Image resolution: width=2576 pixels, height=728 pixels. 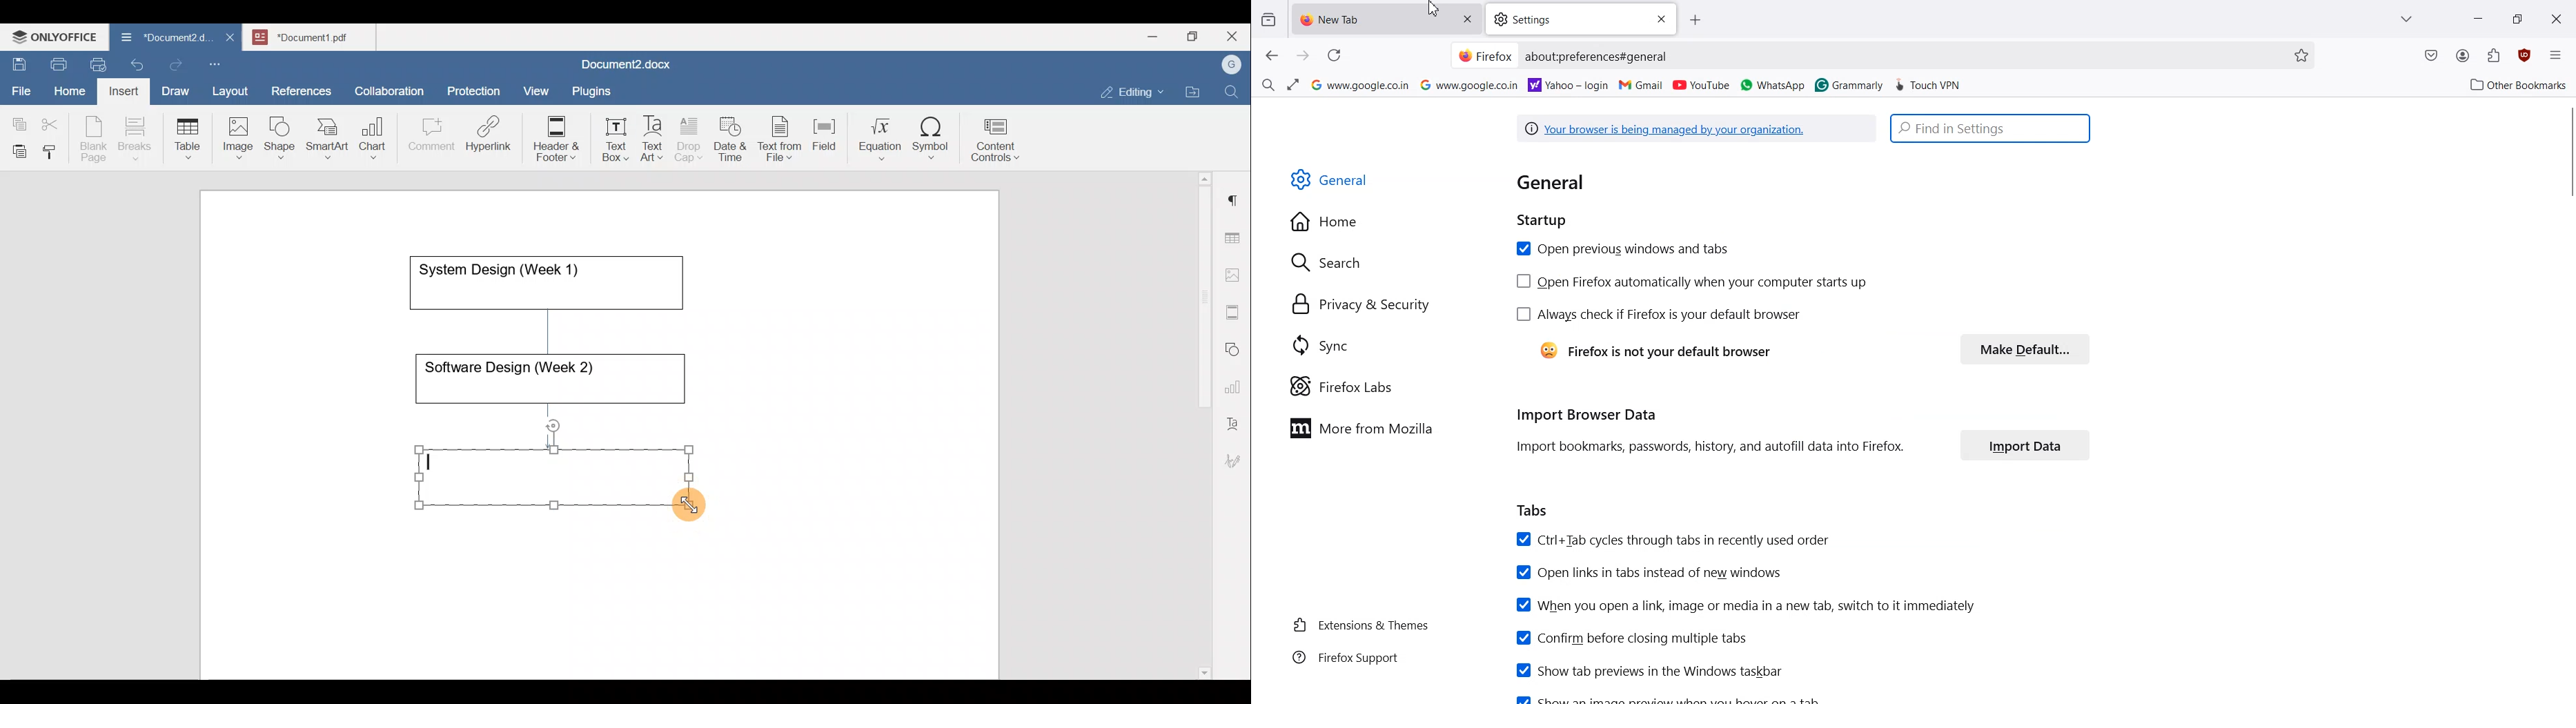 What do you see at coordinates (1268, 83) in the screenshot?
I see `Find` at bounding box center [1268, 83].